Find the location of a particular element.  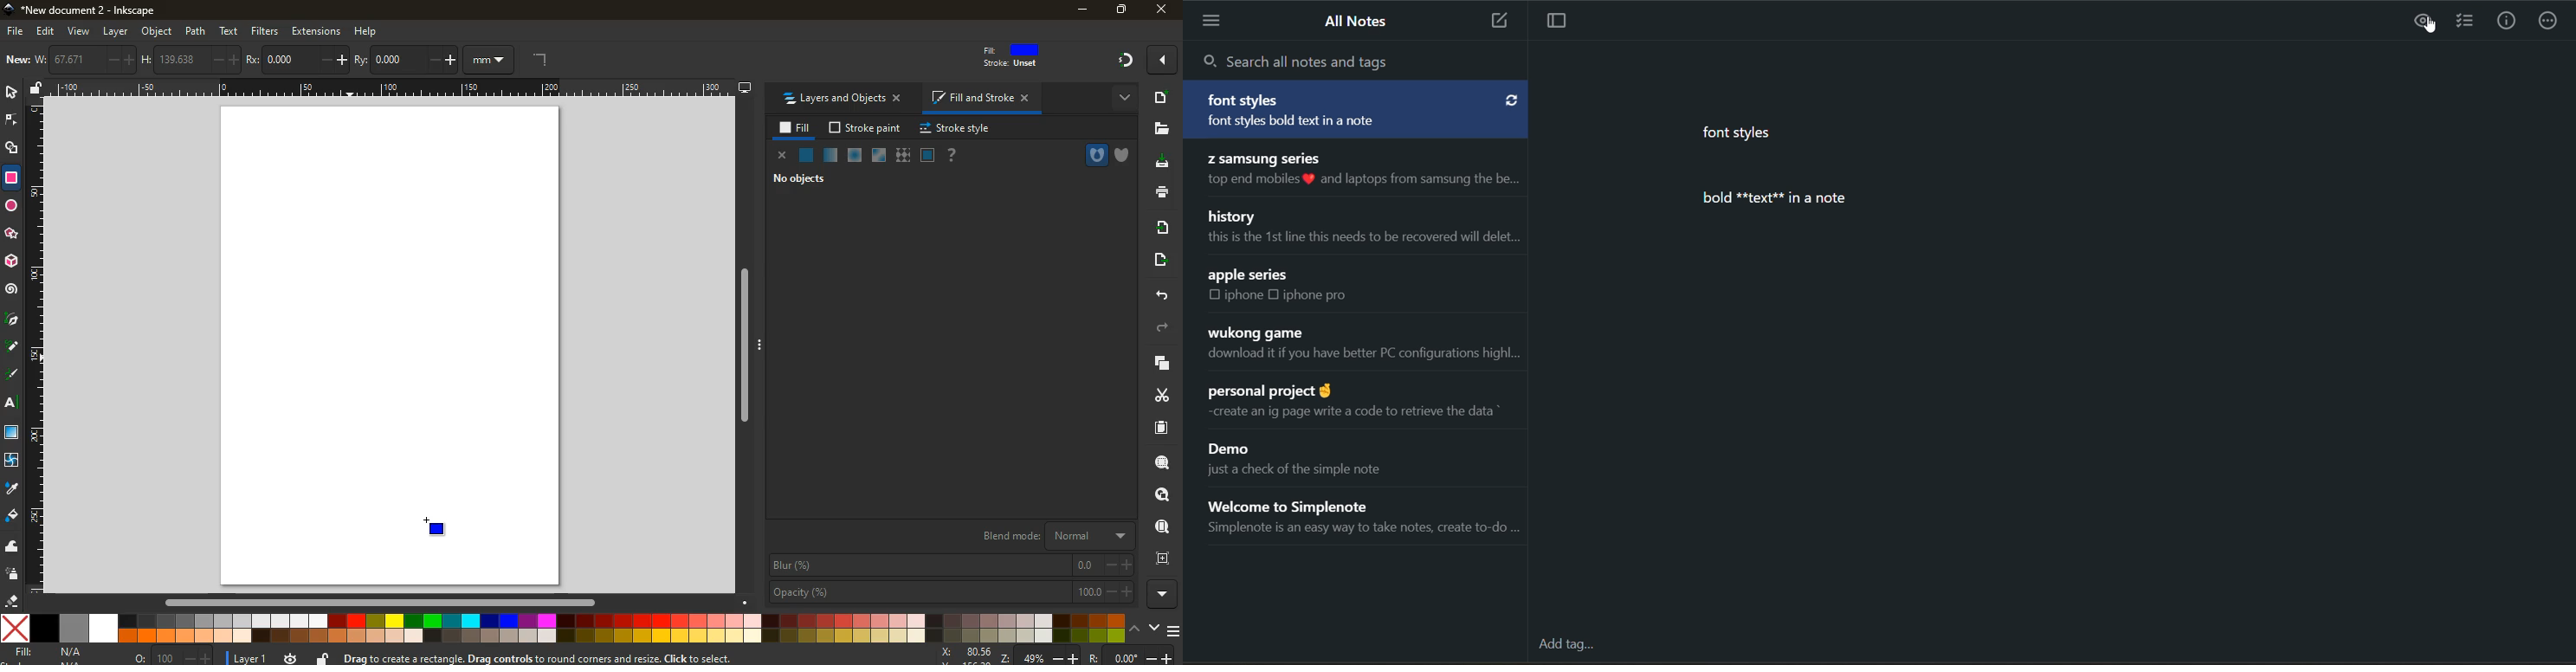

toggle focus mode is located at coordinates (1564, 22).